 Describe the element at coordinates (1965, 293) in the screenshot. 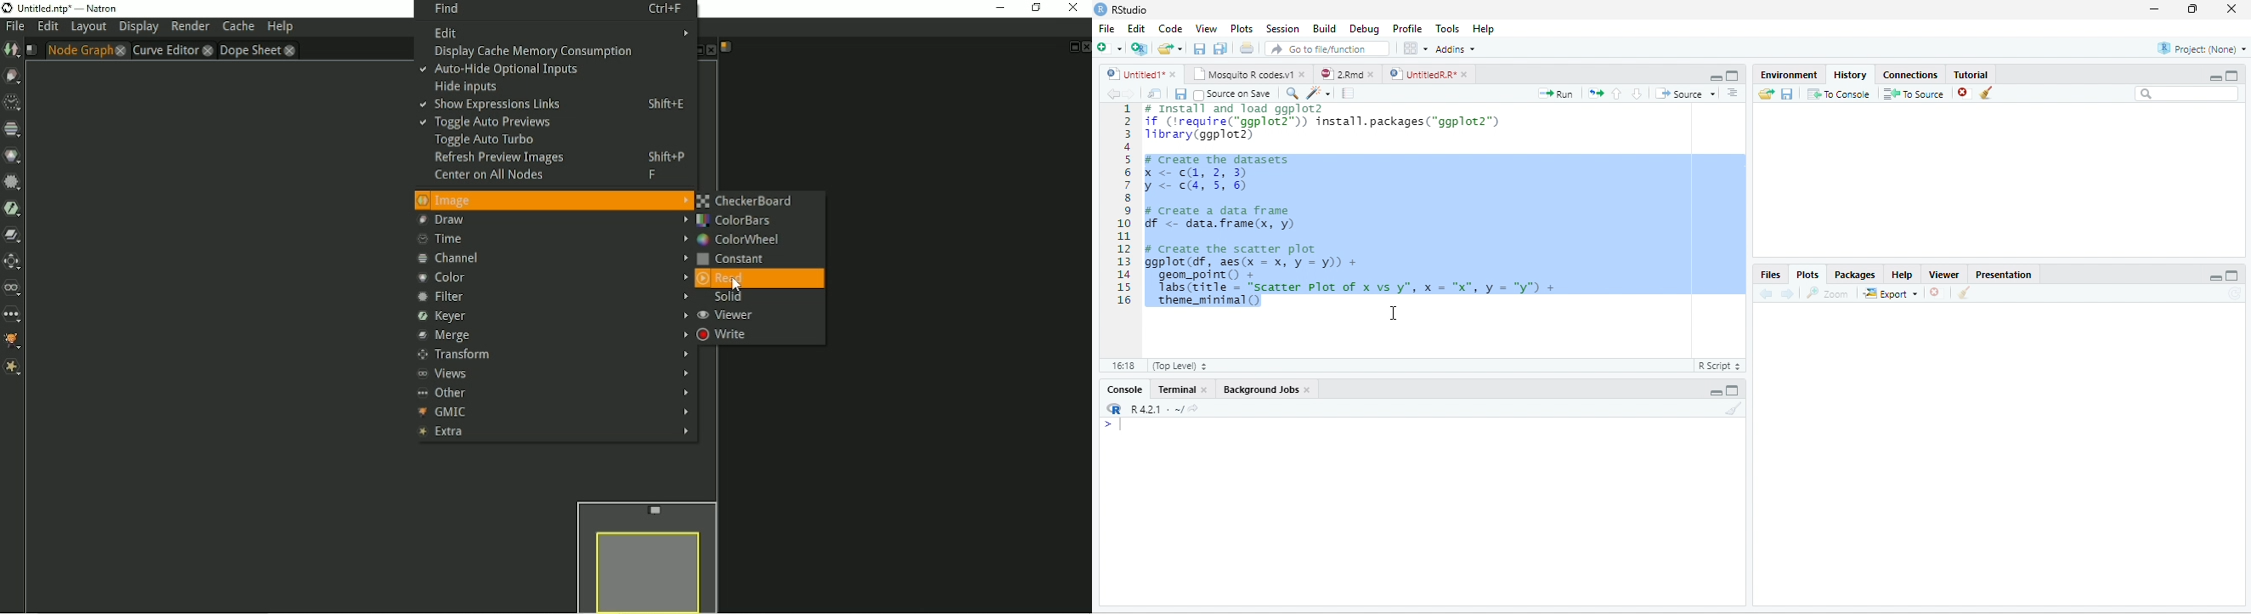

I see `Clear all plots` at that location.